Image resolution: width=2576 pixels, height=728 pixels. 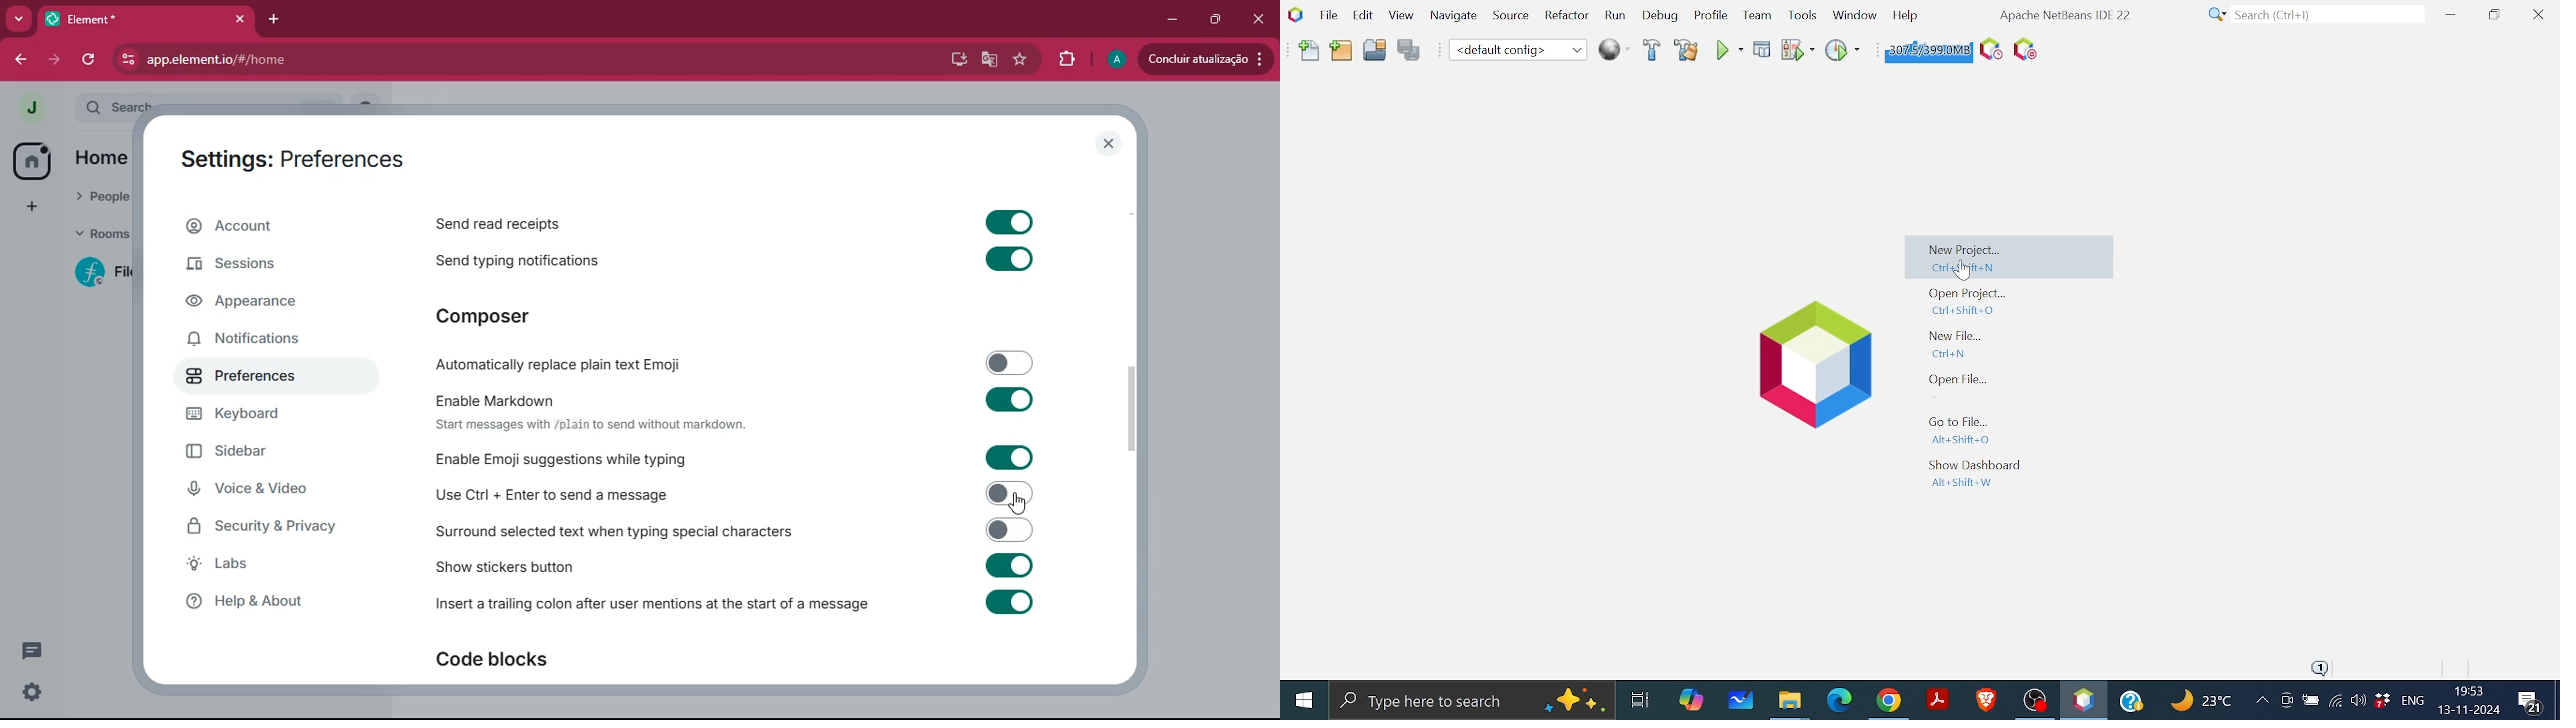 I want to click on refresh, so click(x=93, y=60).